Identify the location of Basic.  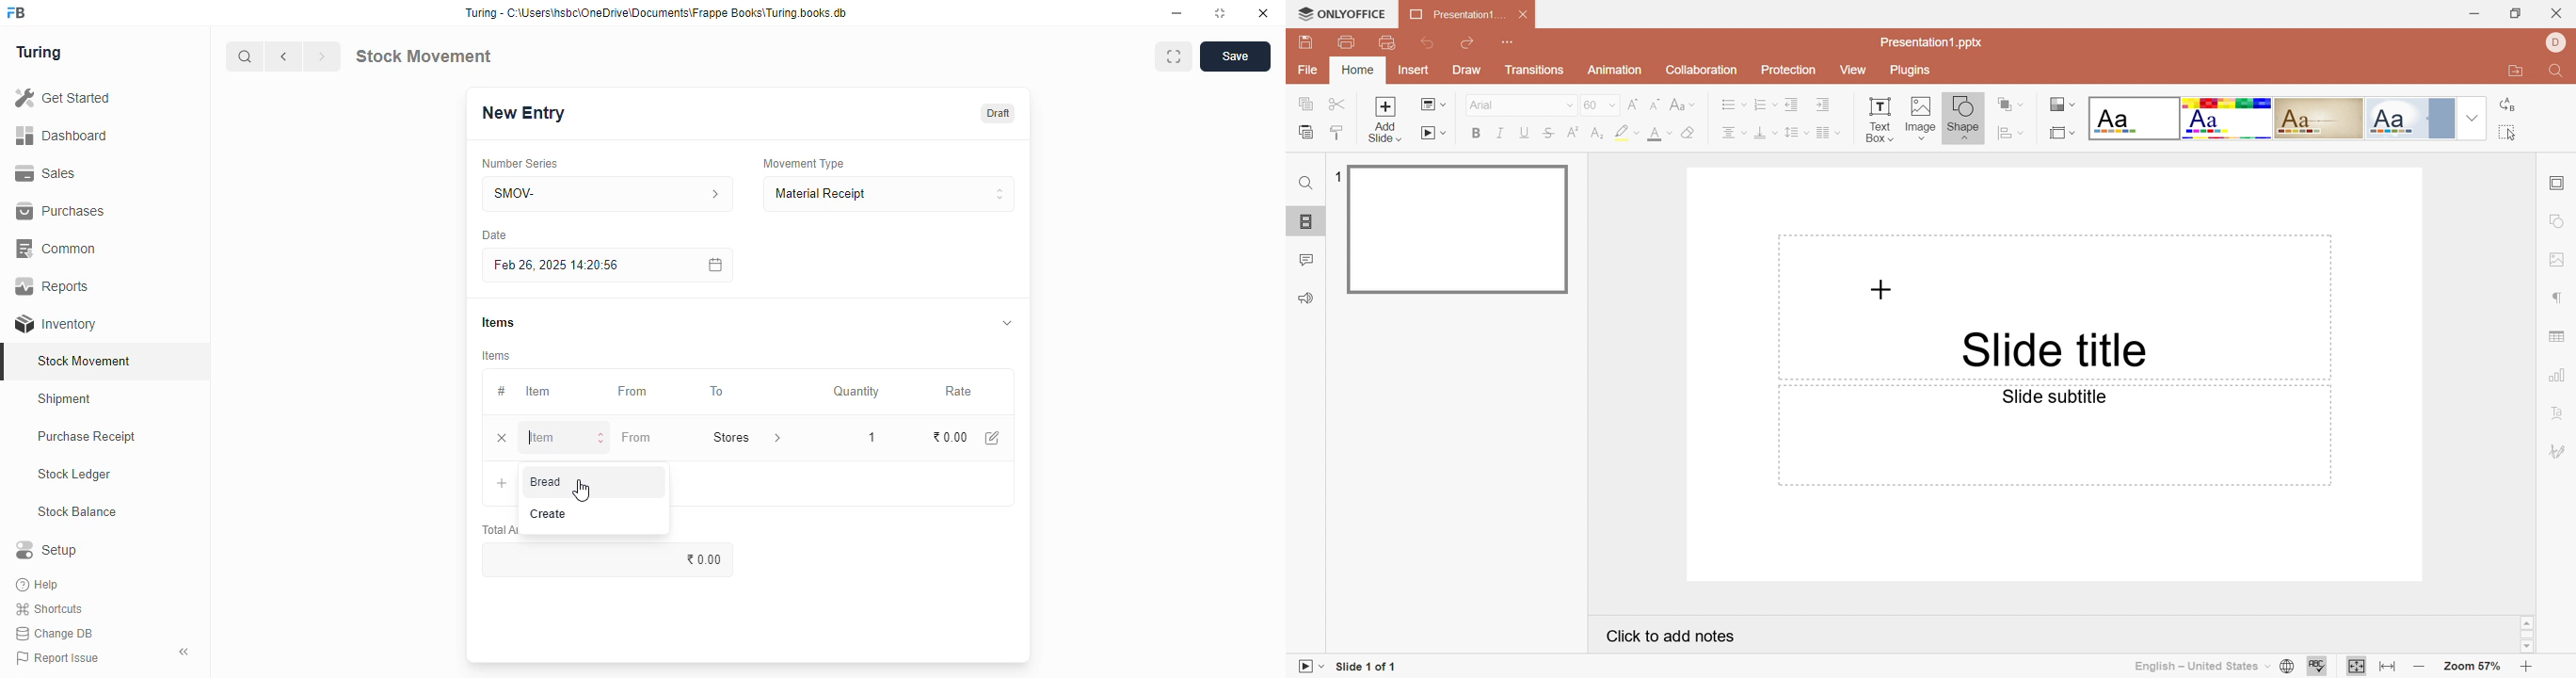
(2229, 120).